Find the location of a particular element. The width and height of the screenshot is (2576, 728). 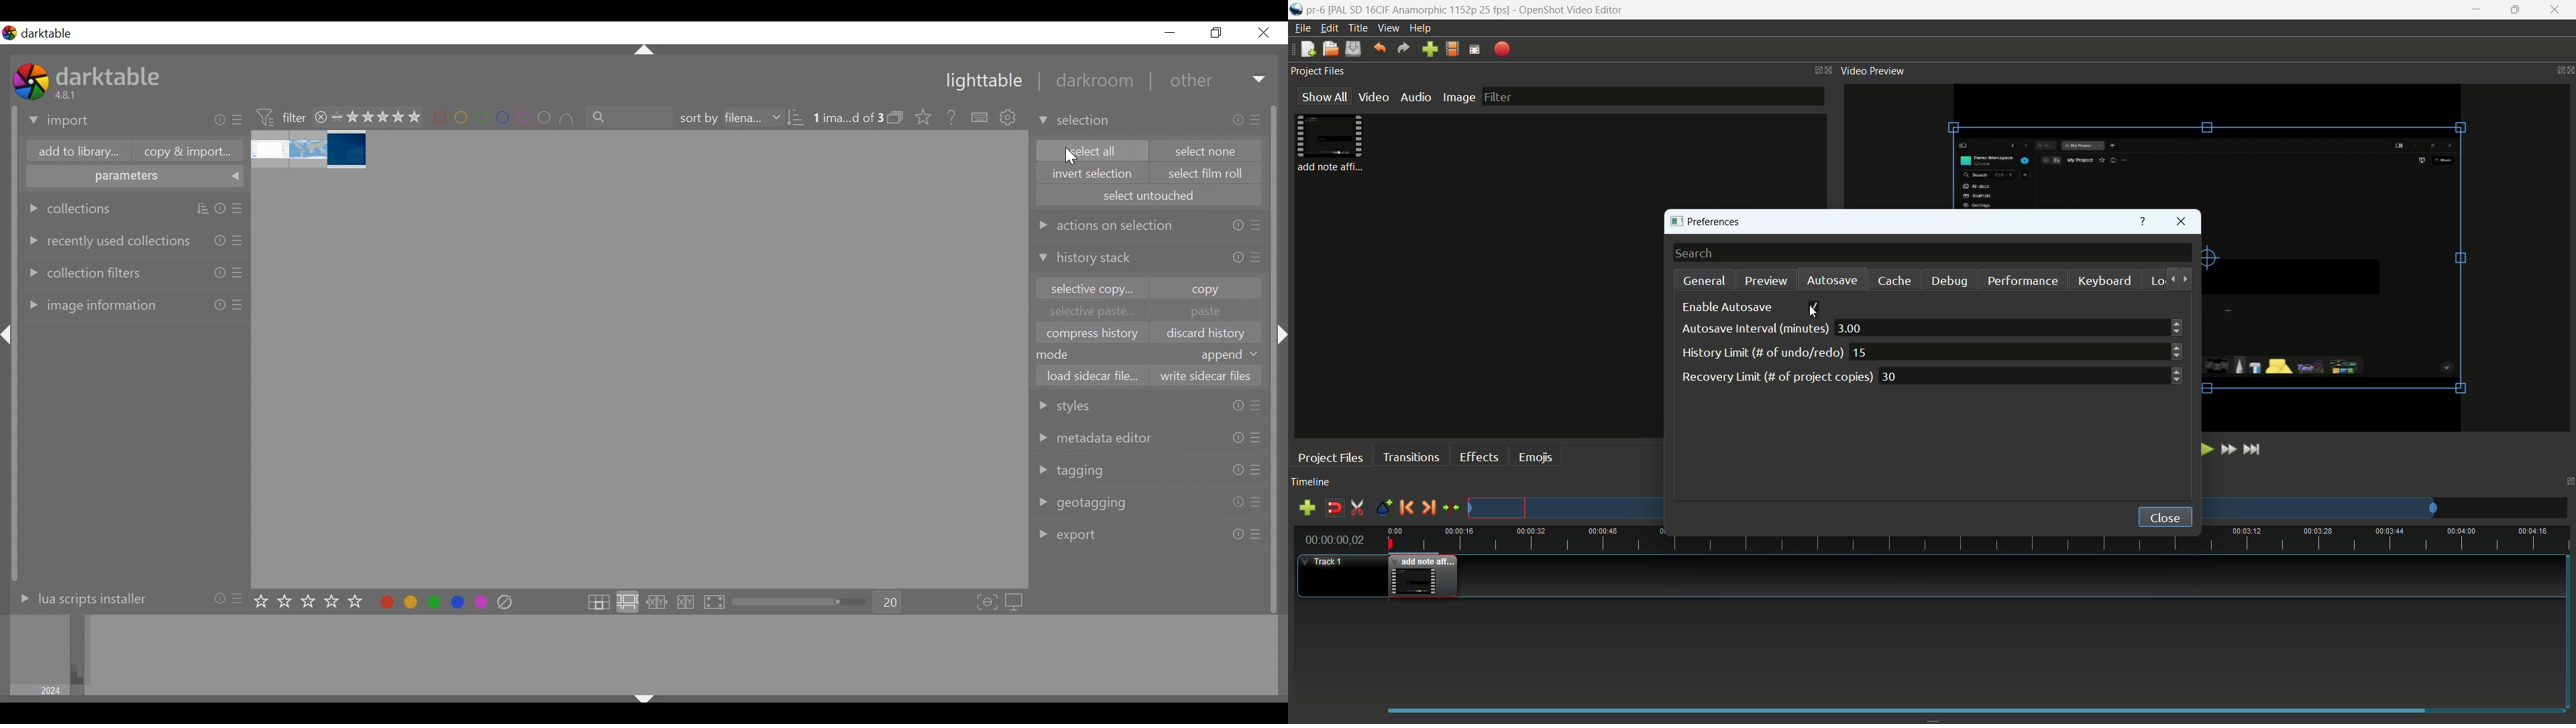

tagging is located at coordinates (1071, 471).